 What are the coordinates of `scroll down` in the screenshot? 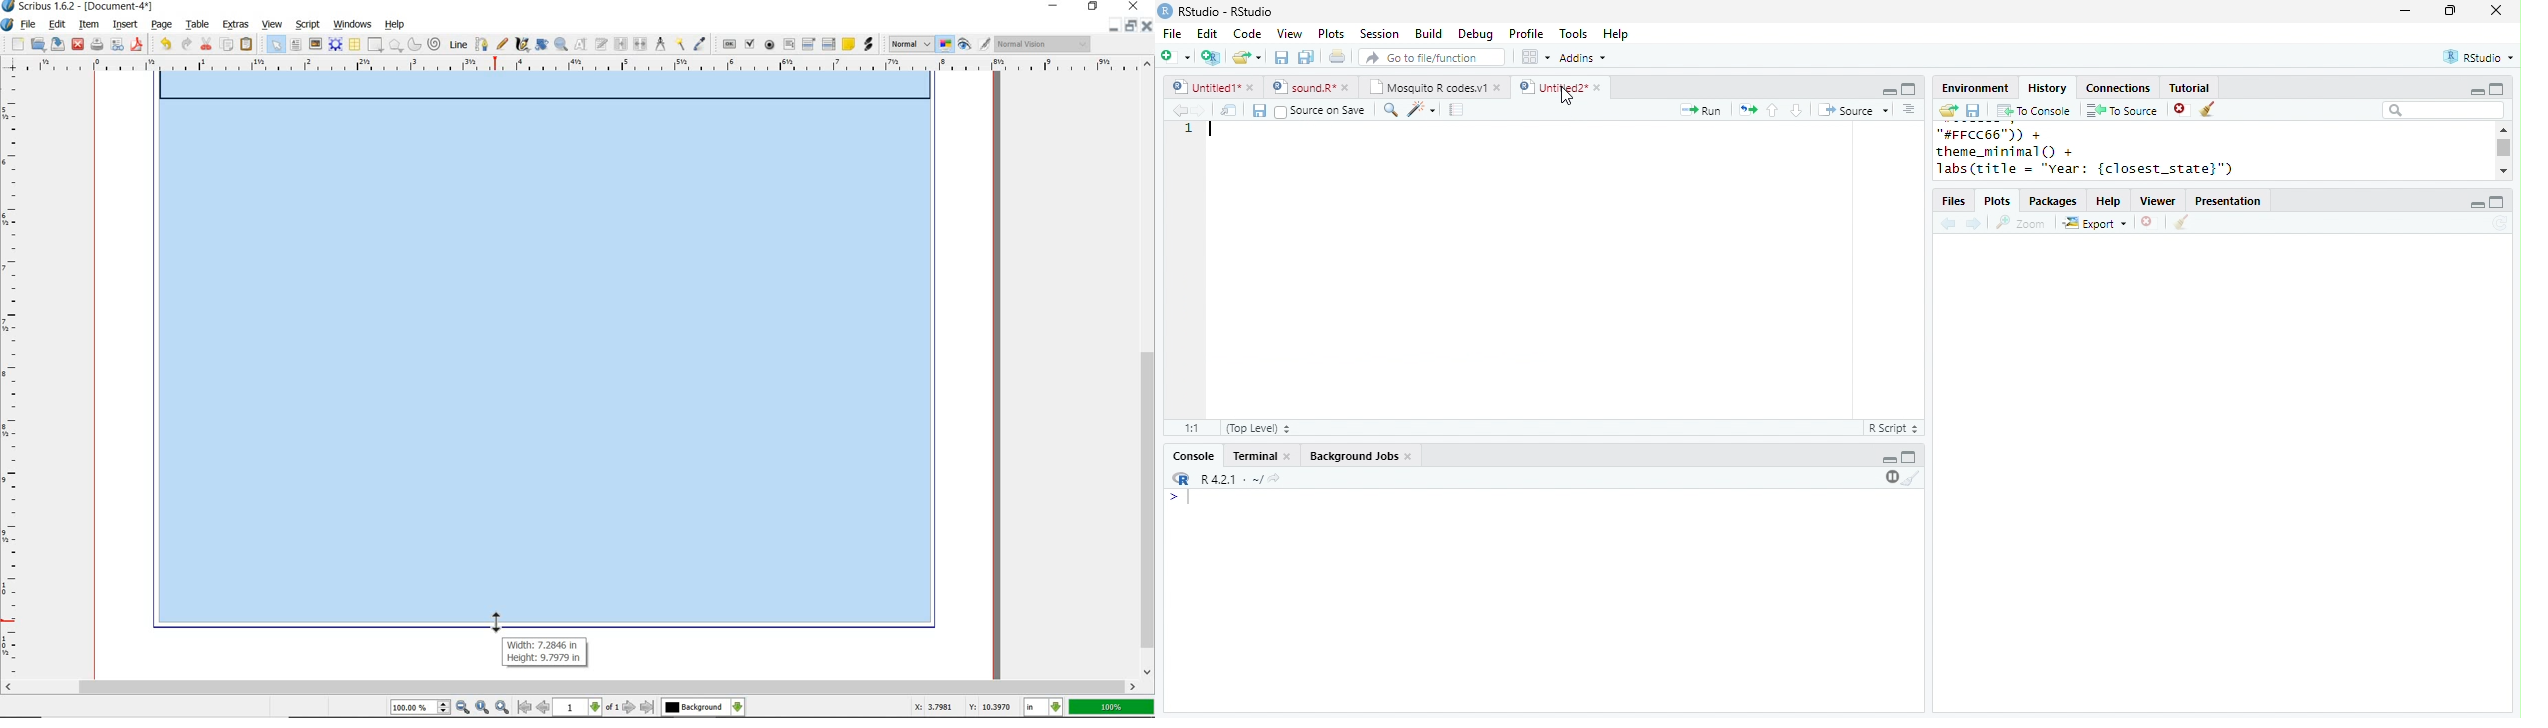 It's located at (2503, 170).